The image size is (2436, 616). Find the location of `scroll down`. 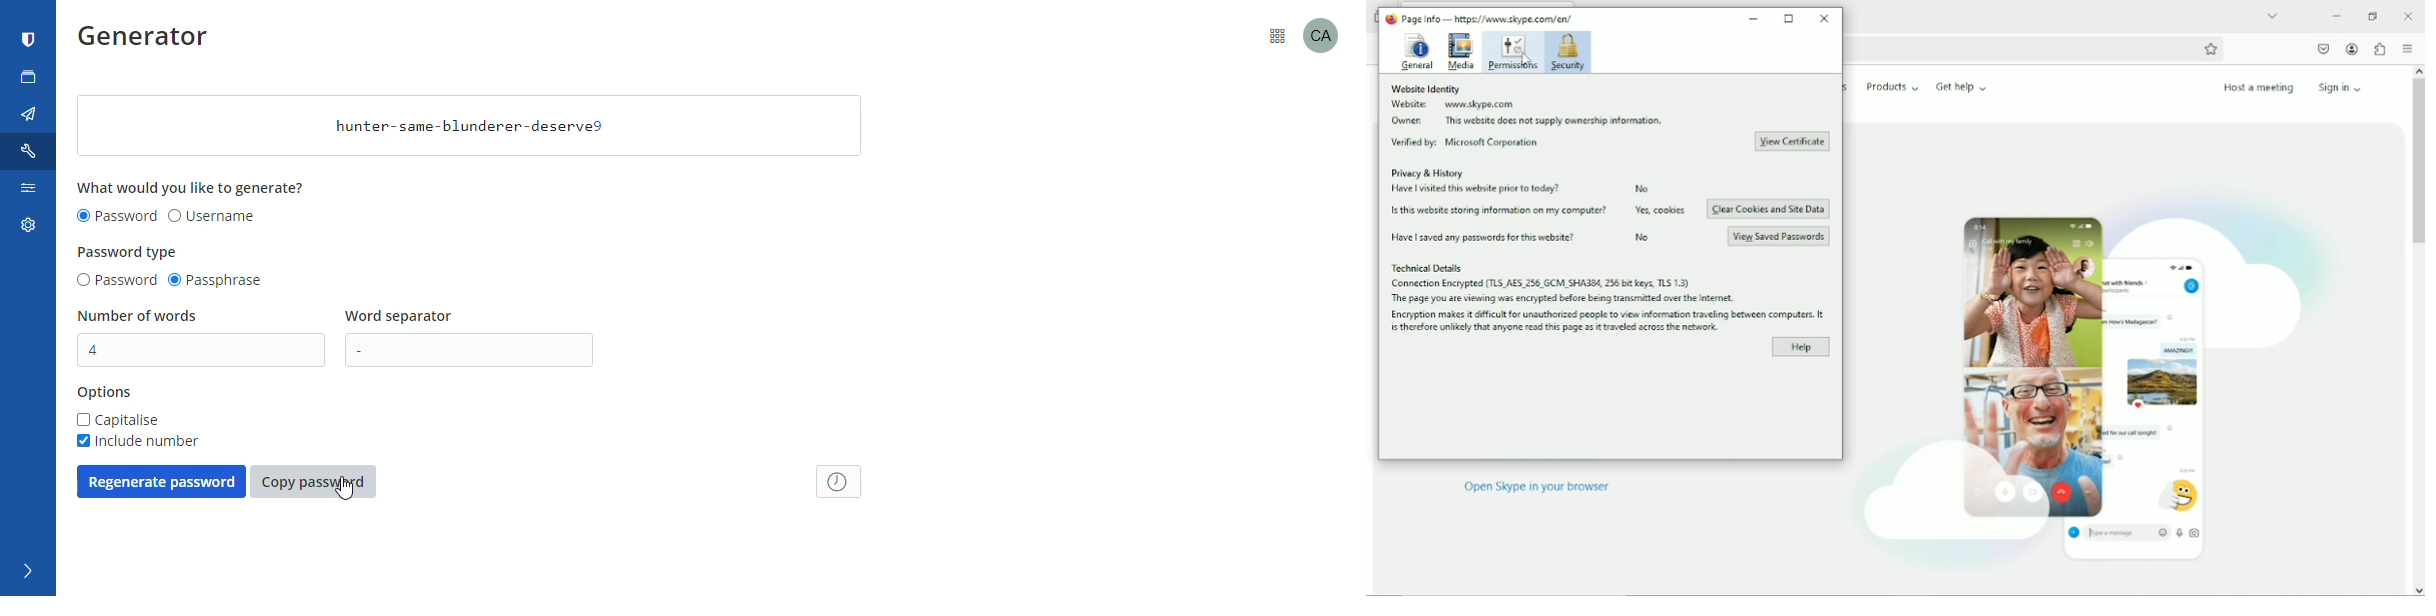

scroll down is located at coordinates (2418, 589).